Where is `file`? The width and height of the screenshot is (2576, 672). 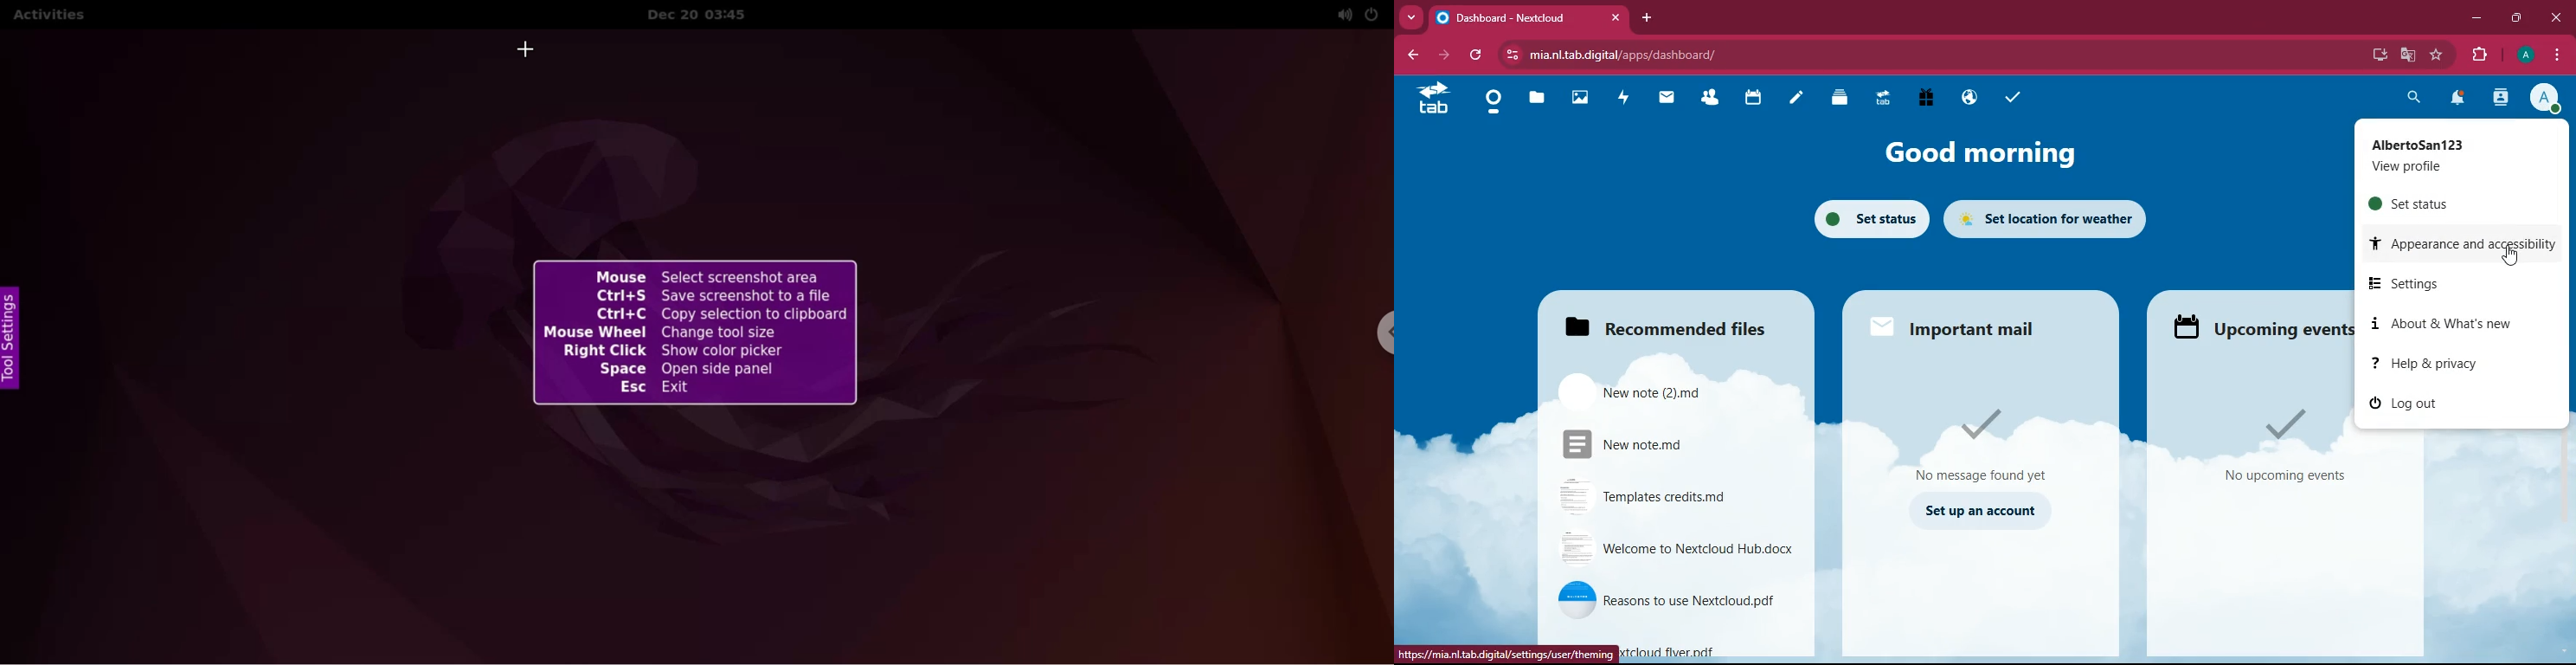 file is located at coordinates (1654, 442).